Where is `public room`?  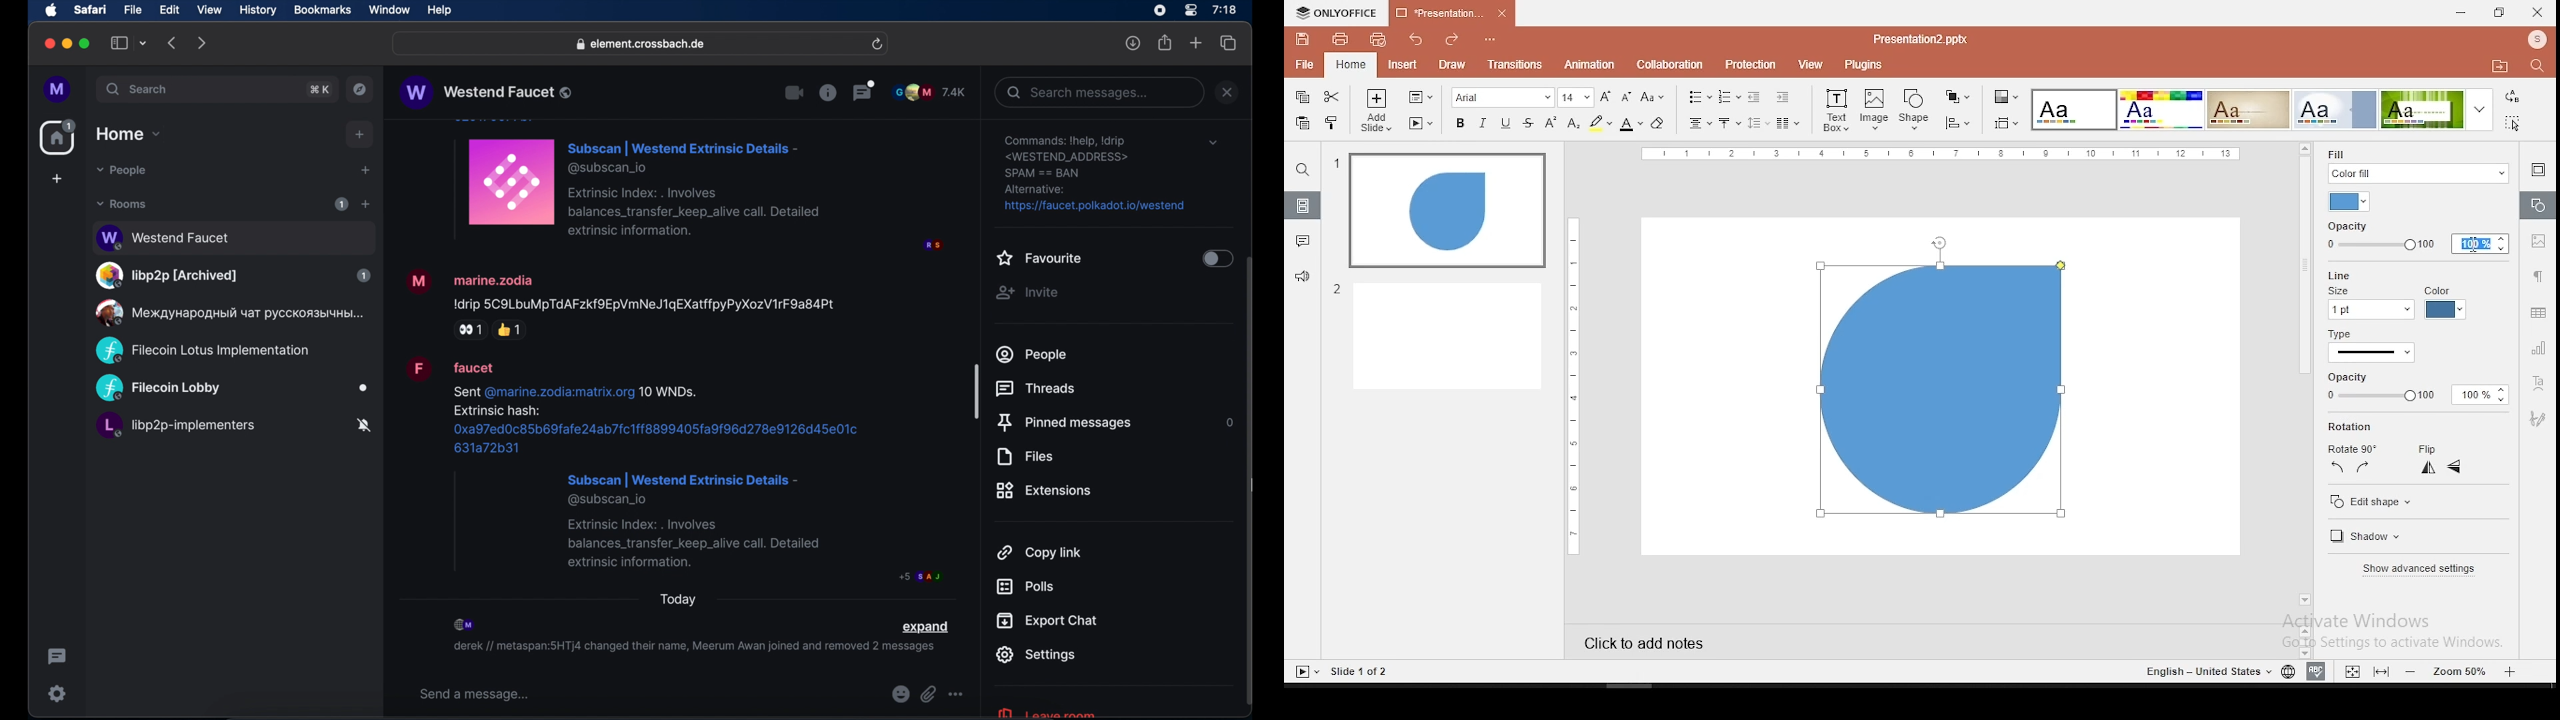
public room is located at coordinates (202, 351).